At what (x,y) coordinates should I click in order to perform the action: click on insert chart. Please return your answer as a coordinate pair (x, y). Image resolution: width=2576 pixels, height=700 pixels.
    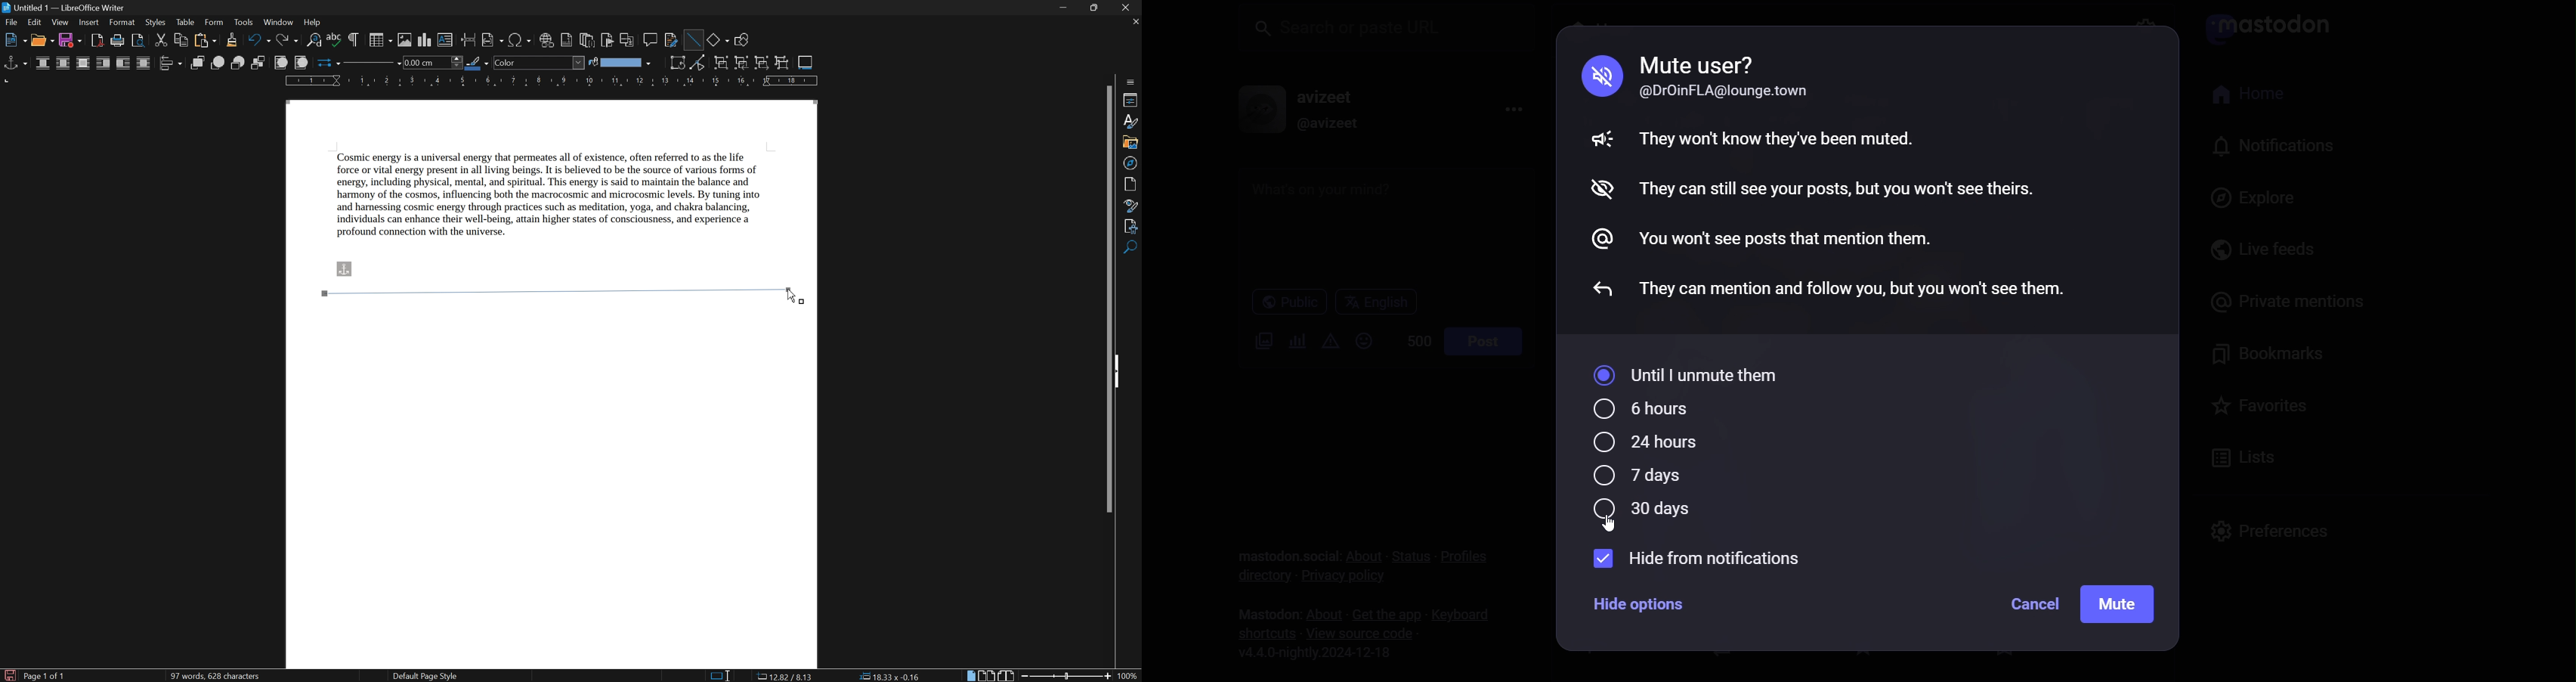
    Looking at the image, I should click on (426, 39).